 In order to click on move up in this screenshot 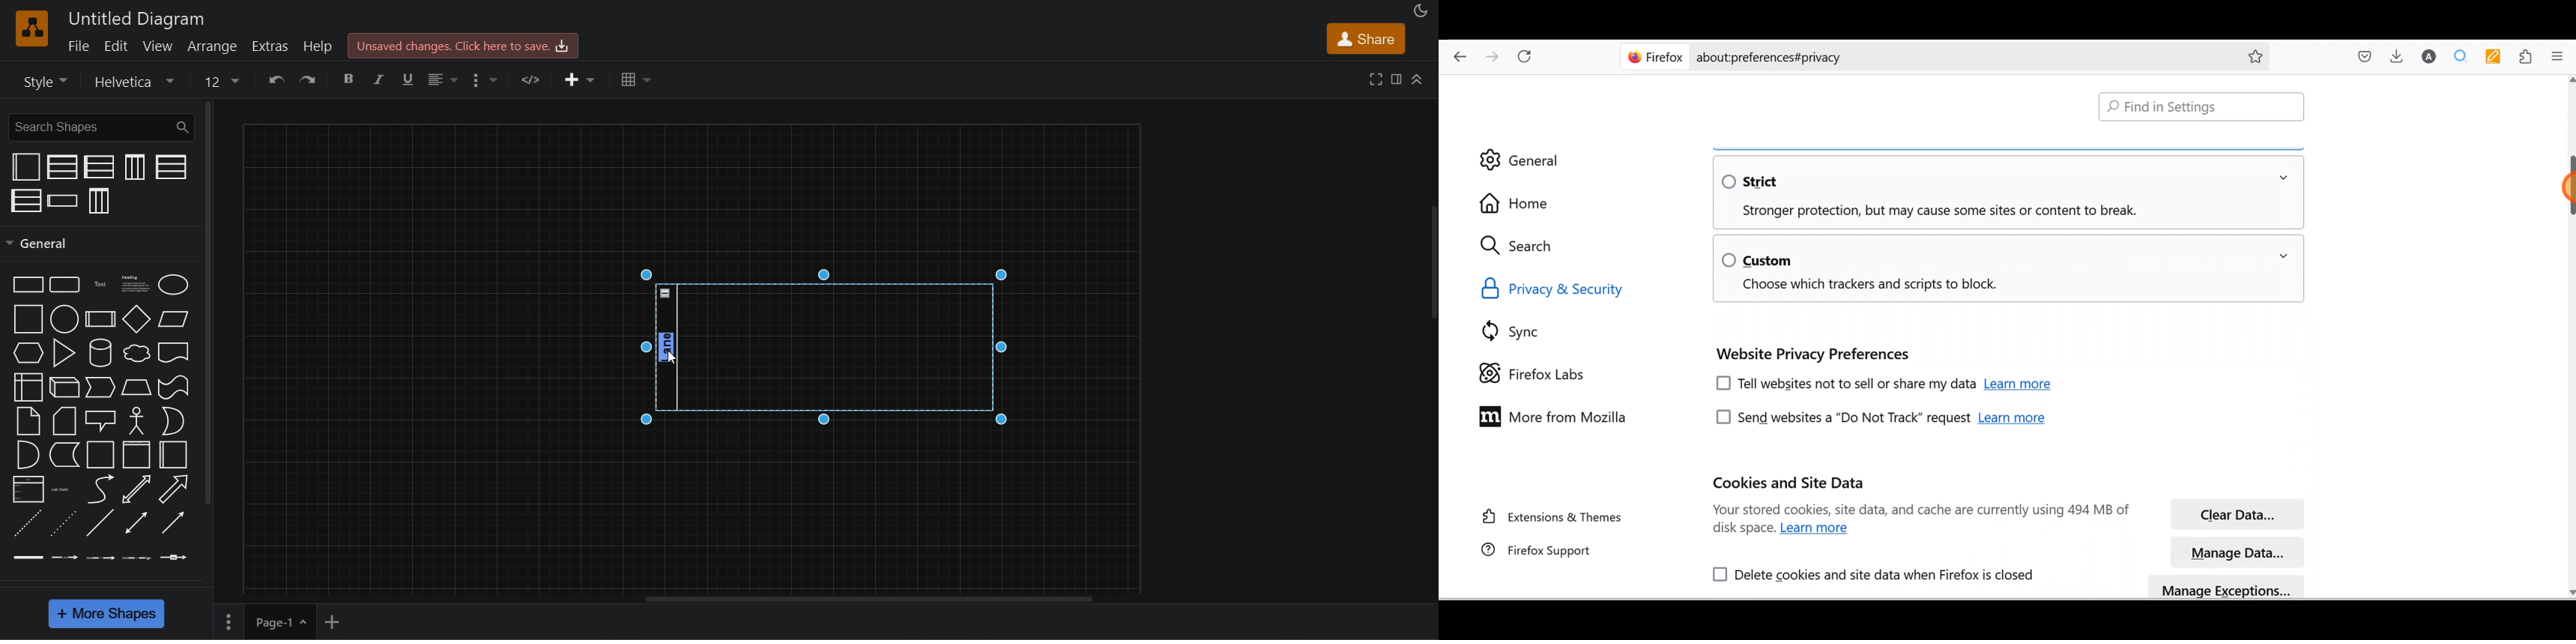, I will do `click(2569, 79)`.